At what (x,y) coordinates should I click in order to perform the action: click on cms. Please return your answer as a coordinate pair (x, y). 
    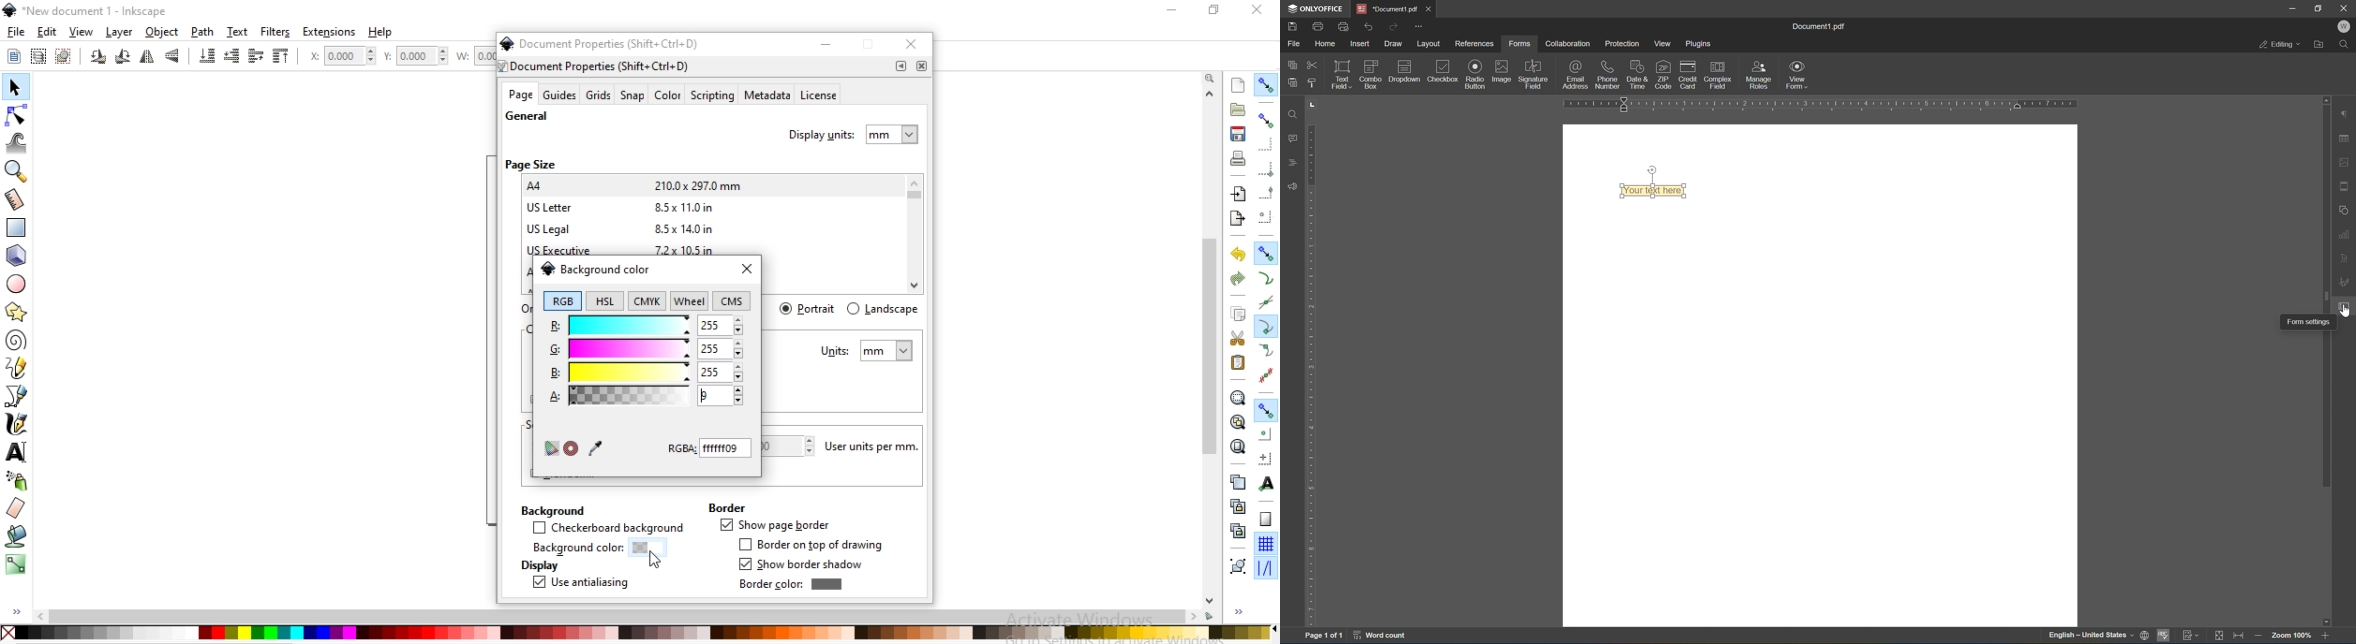
    Looking at the image, I should click on (734, 302).